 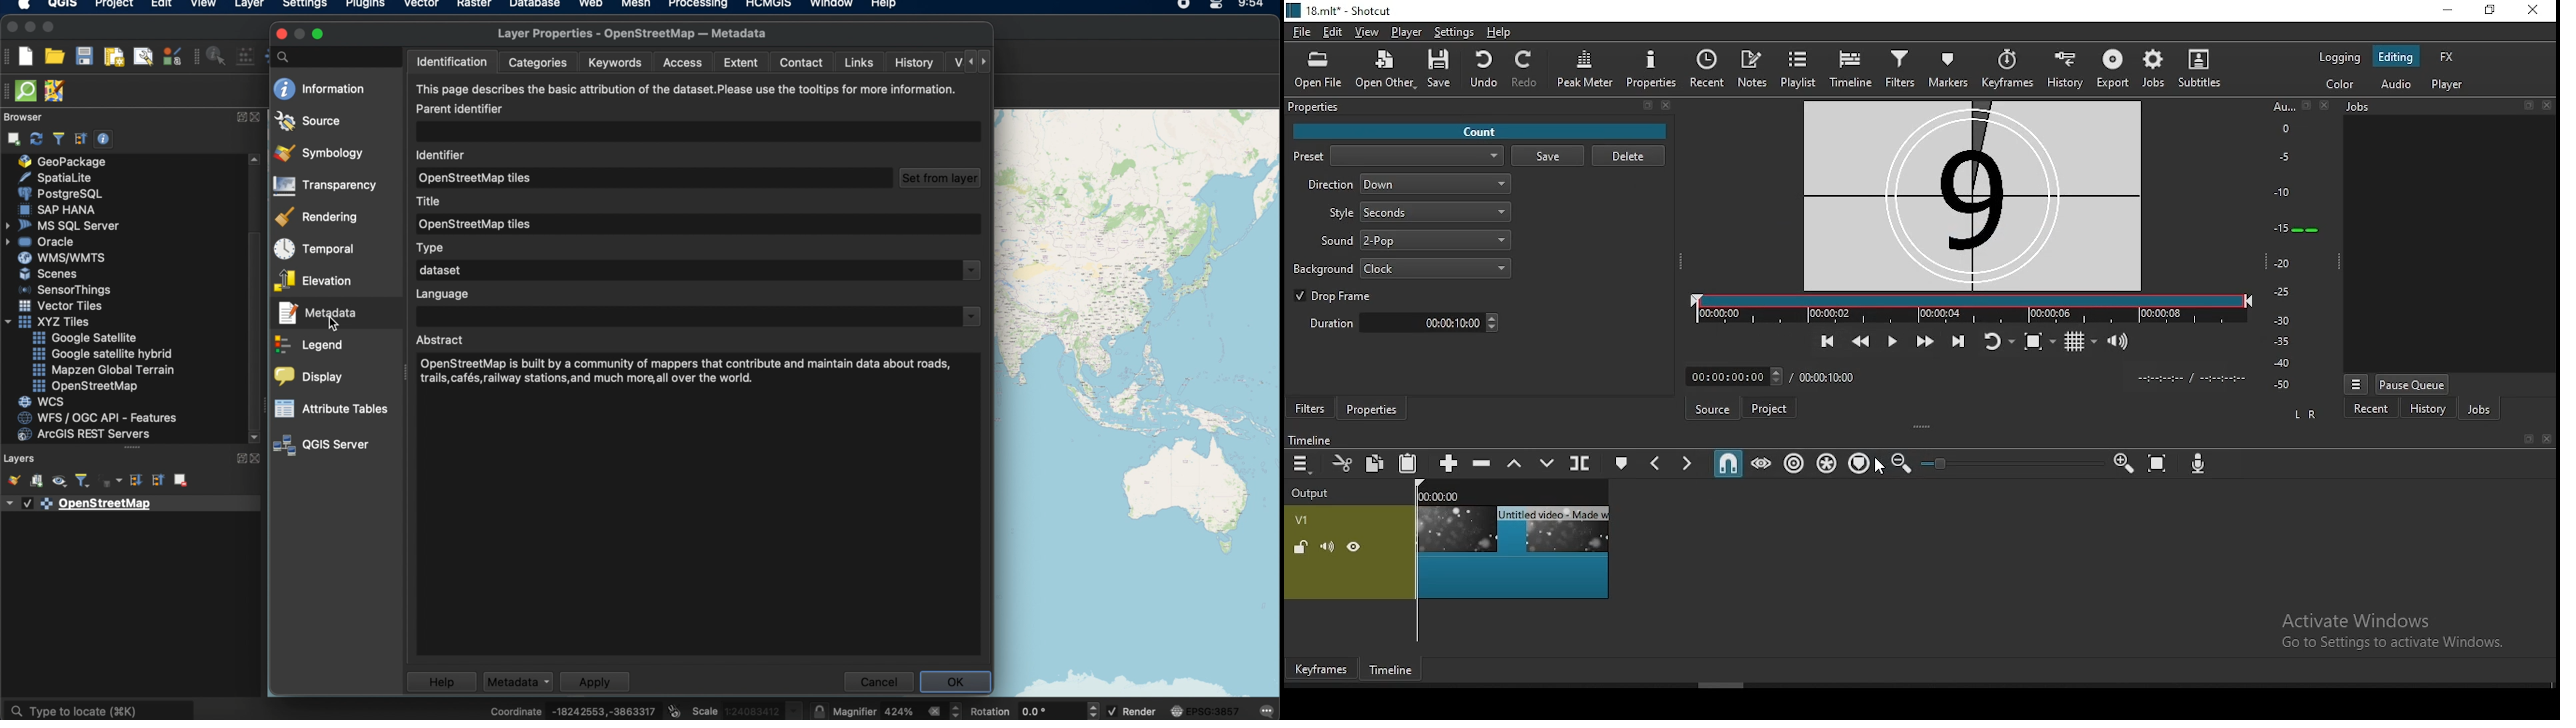 I want to click on add group, so click(x=36, y=481).